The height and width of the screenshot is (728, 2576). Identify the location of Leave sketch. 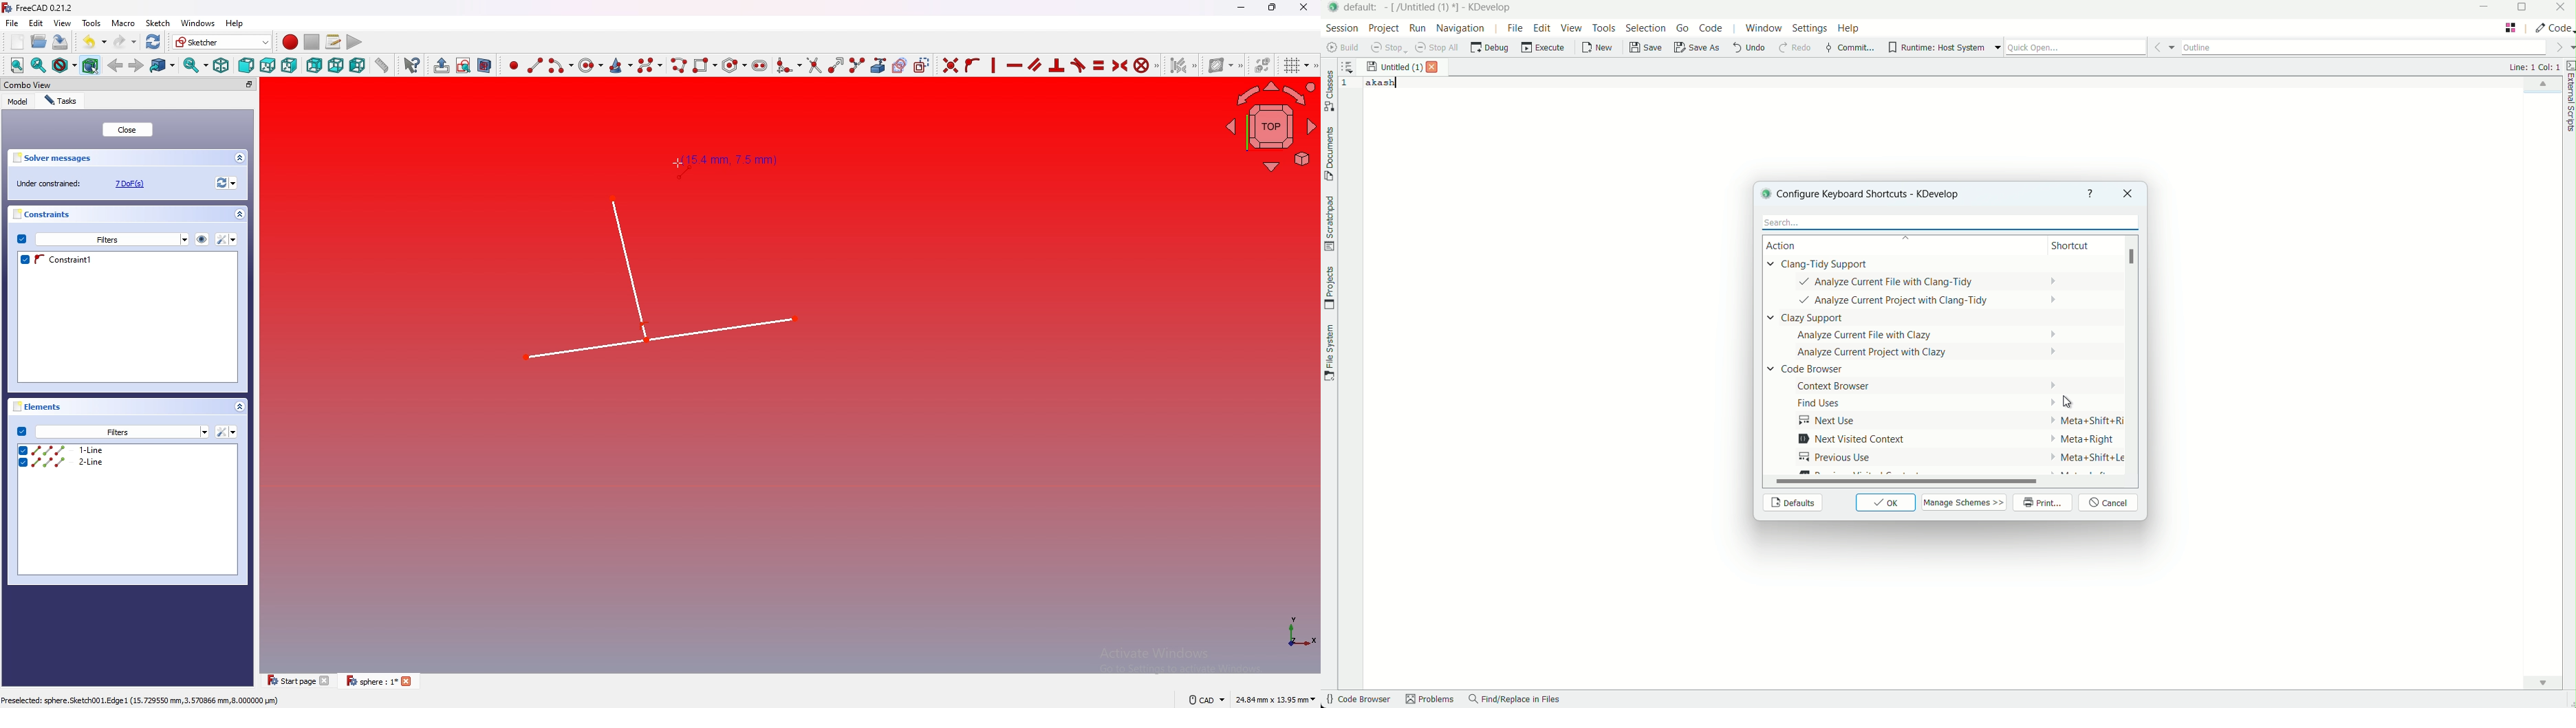
(439, 65).